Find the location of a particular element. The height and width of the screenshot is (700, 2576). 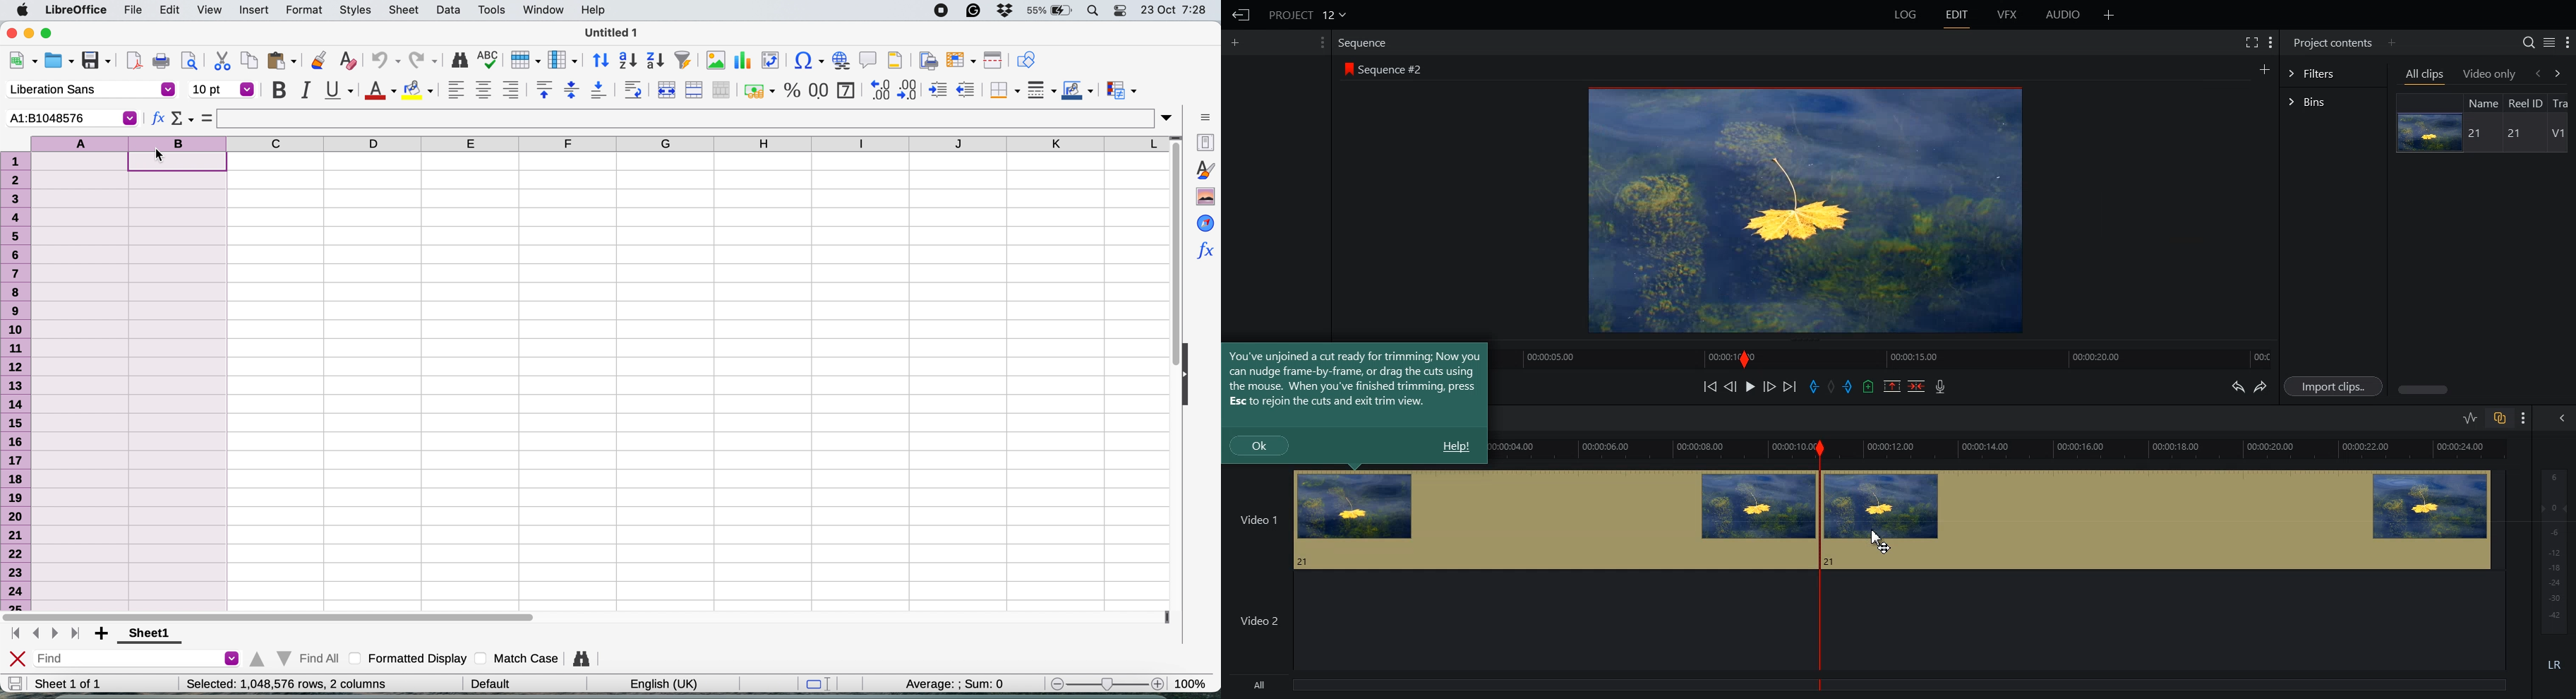

sheet is located at coordinates (408, 9).